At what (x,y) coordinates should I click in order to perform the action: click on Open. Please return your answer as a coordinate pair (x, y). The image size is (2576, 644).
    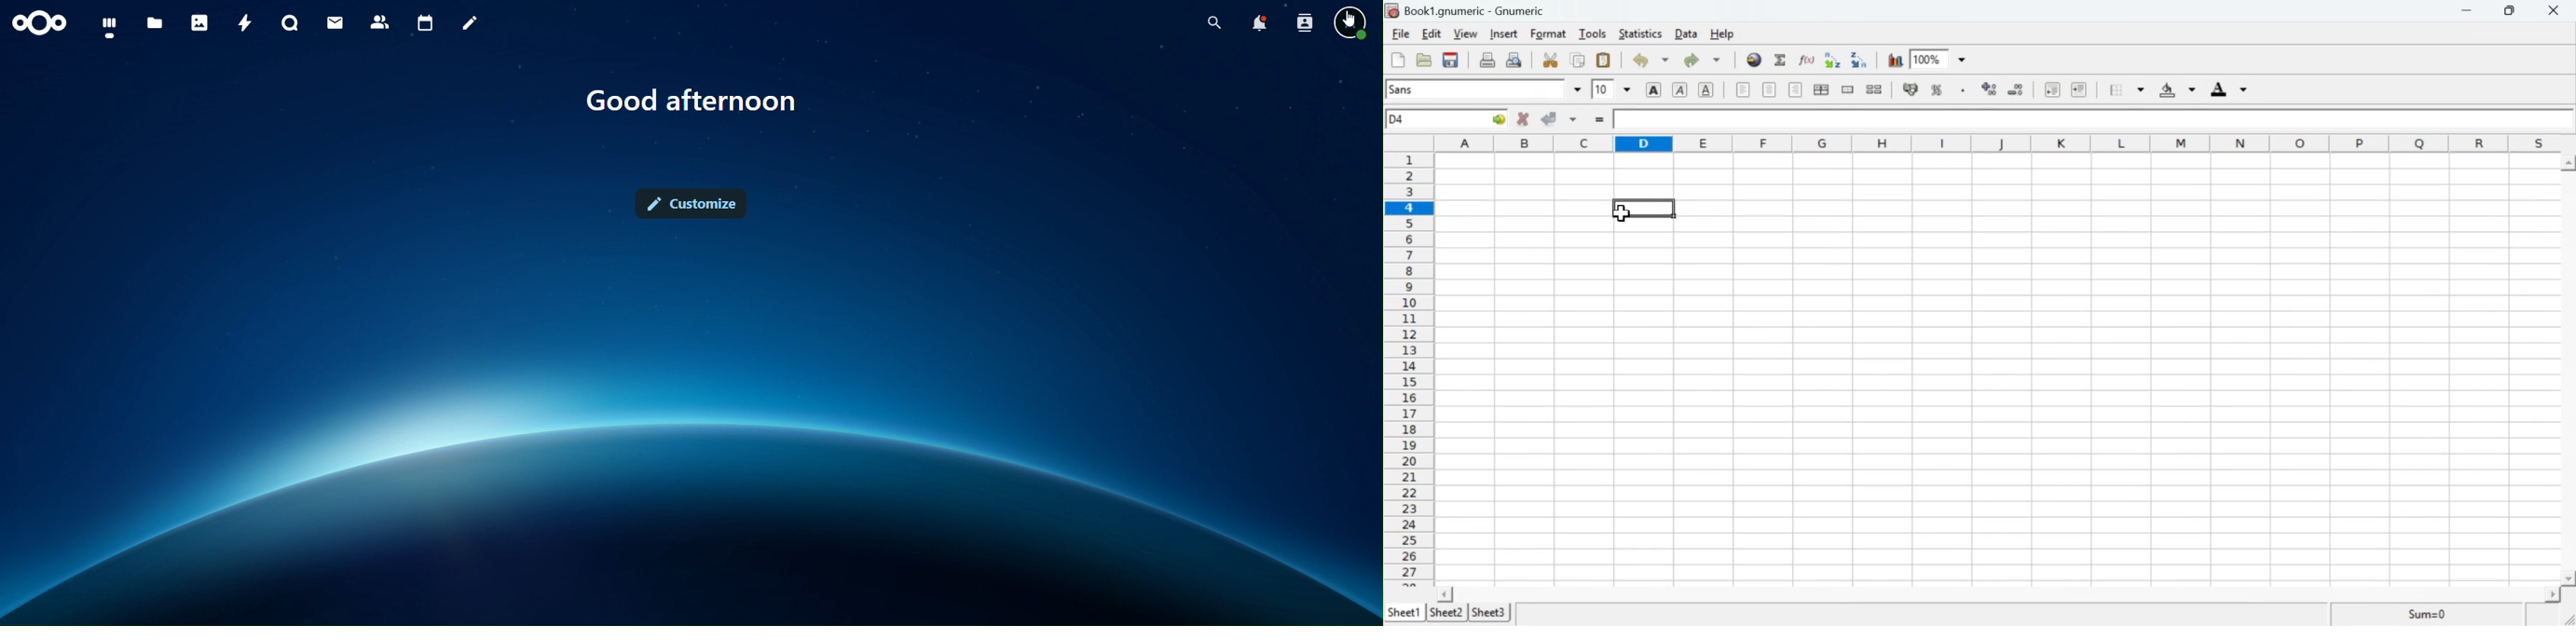
    Looking at the image, I should click on (1425, 61).